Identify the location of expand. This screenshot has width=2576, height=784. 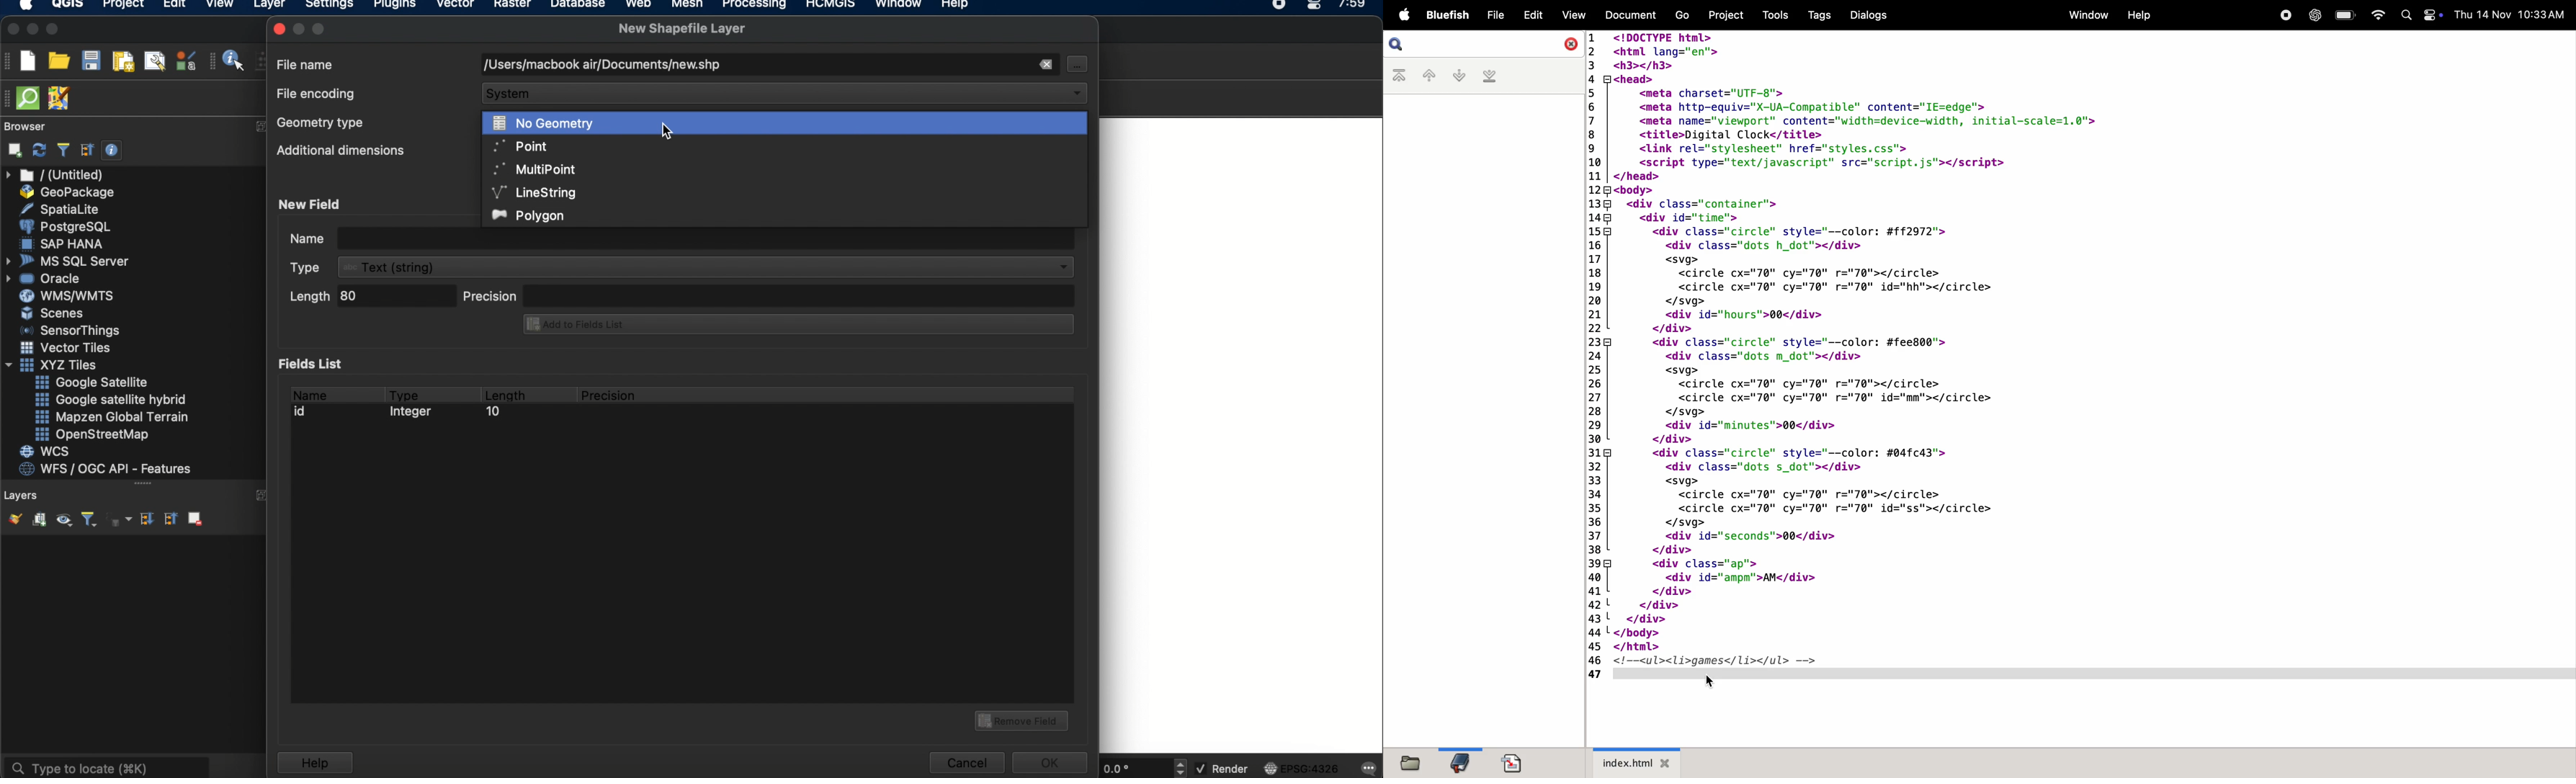
(263, 496).